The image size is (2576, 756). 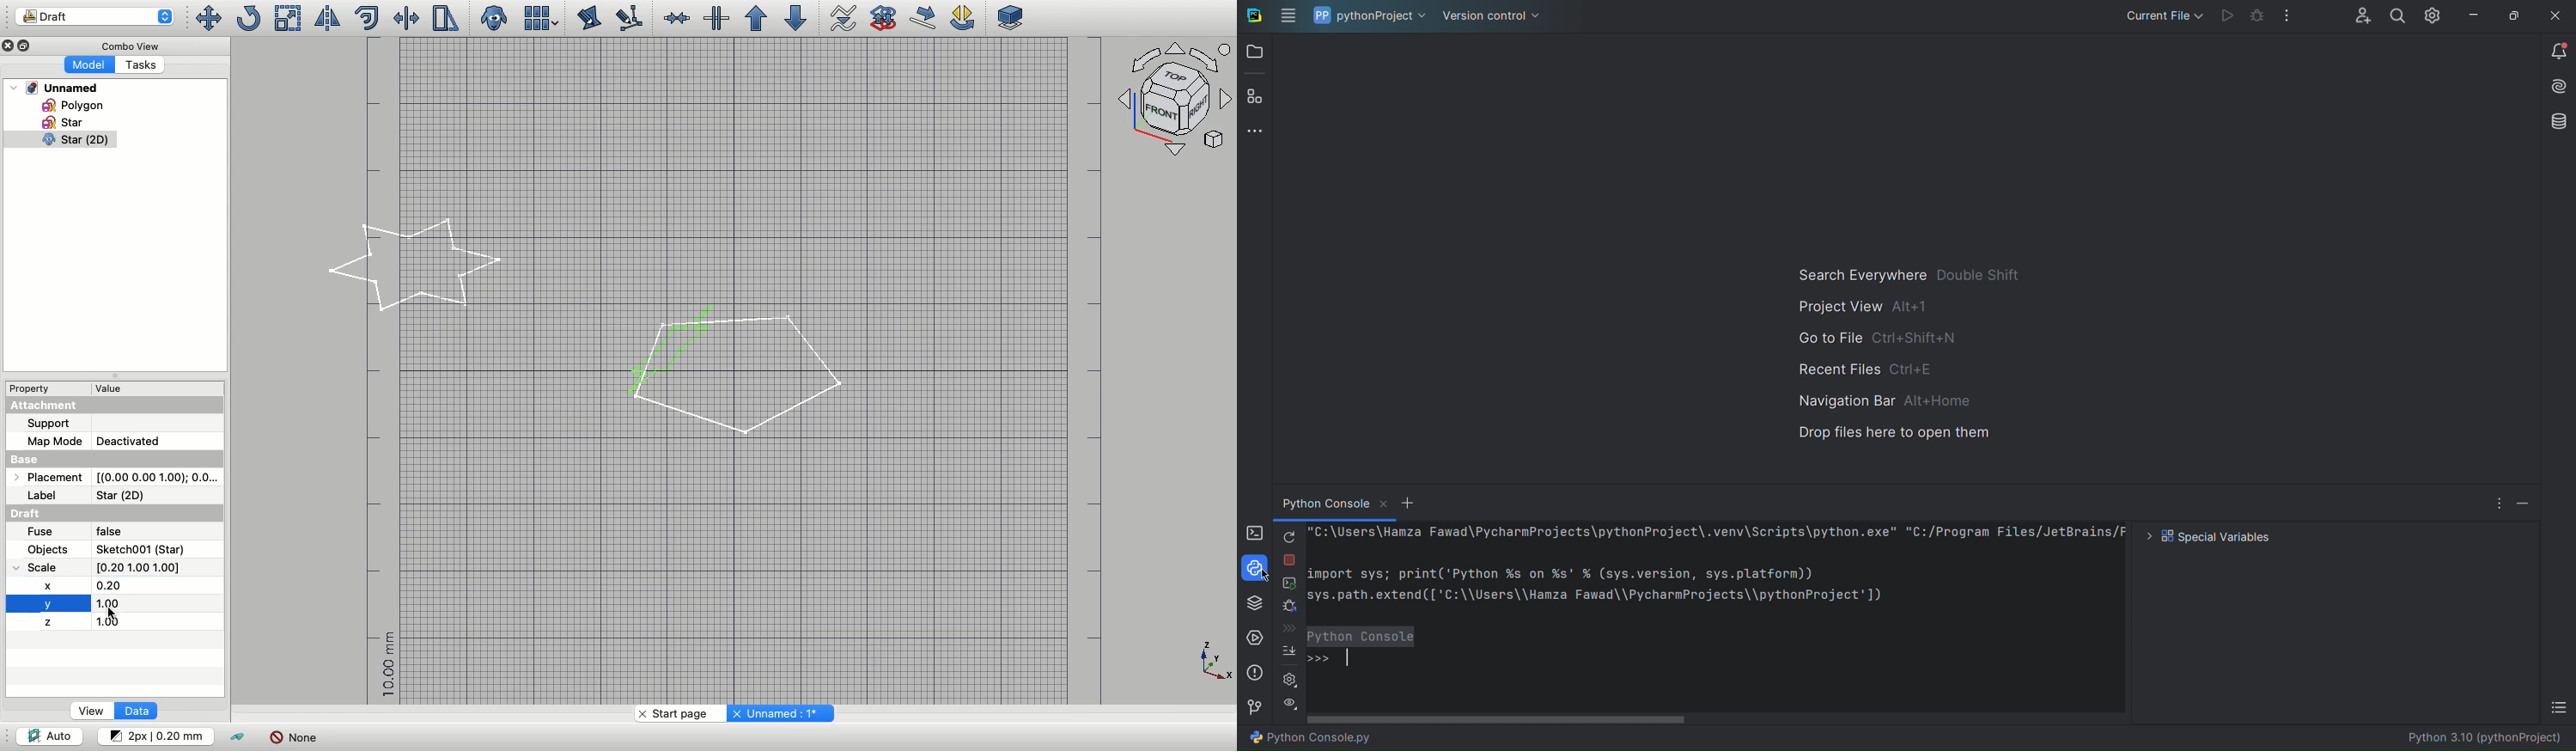 What do you see at coordinates (48, 476) in the screenshot?
I see `Placement` at bounding box center [48, 476].